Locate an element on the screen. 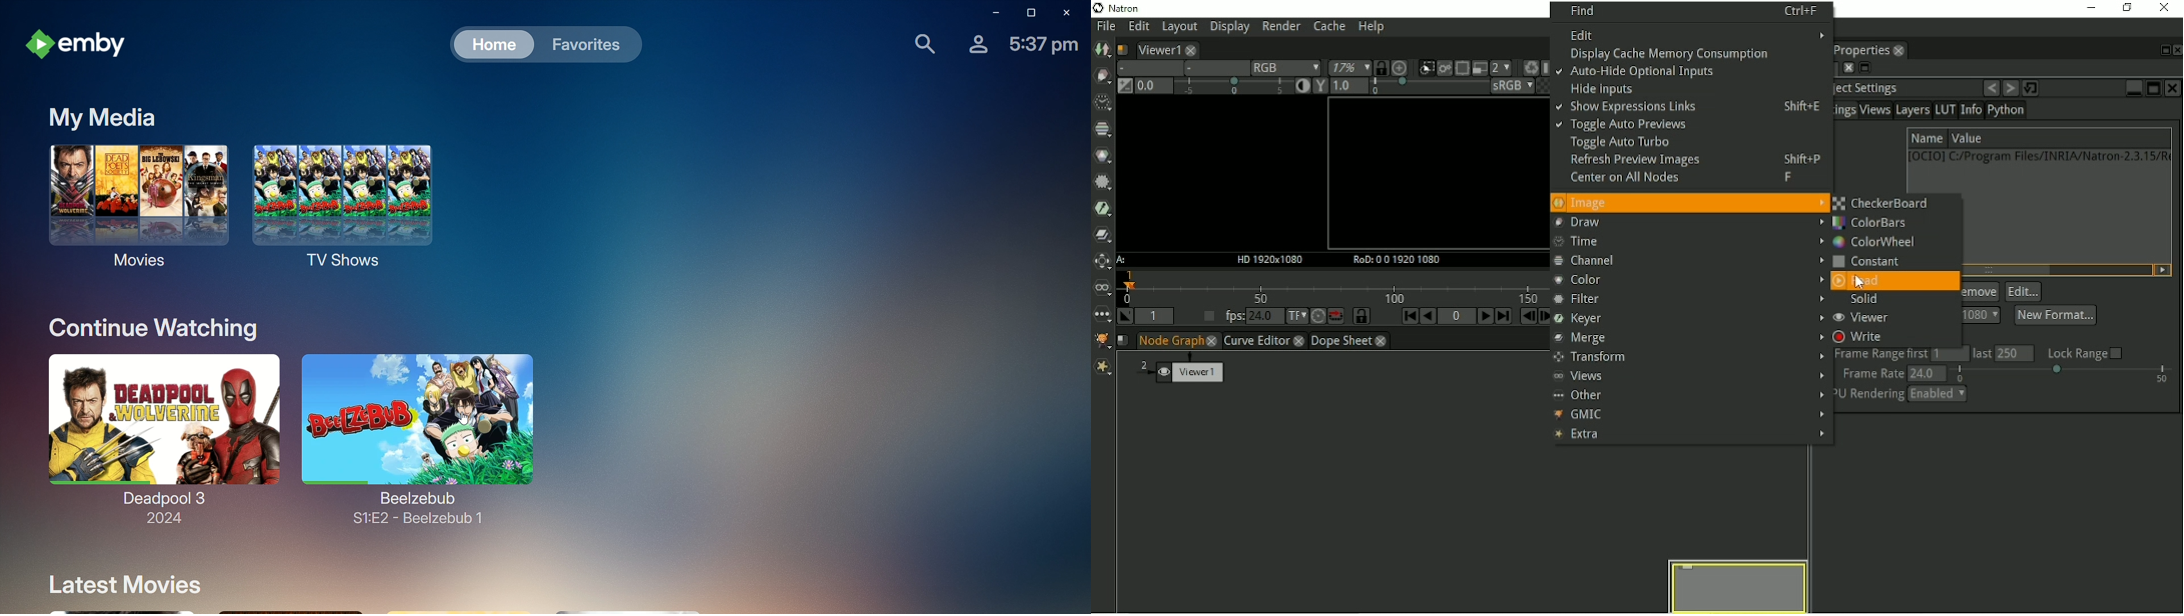 The width and height of the screenshot is (2184, 616). Continue Watching is located at coordinates (147, 324).